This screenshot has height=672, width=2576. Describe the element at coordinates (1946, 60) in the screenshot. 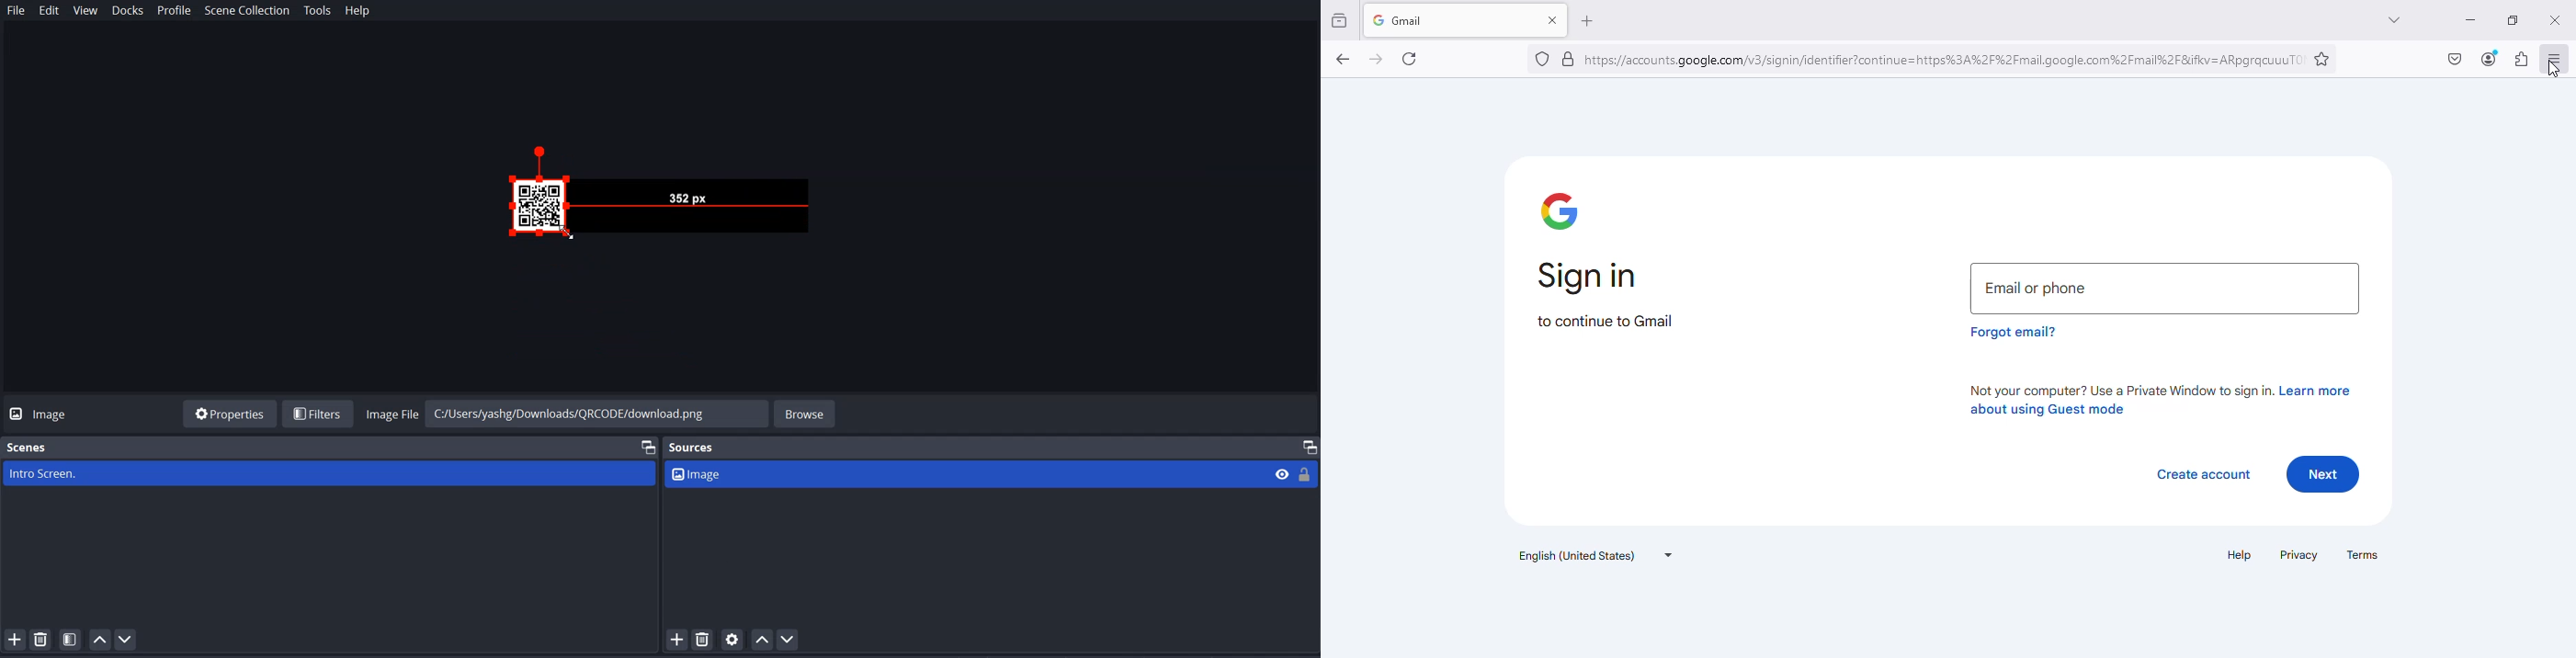

I see `link` at that location.